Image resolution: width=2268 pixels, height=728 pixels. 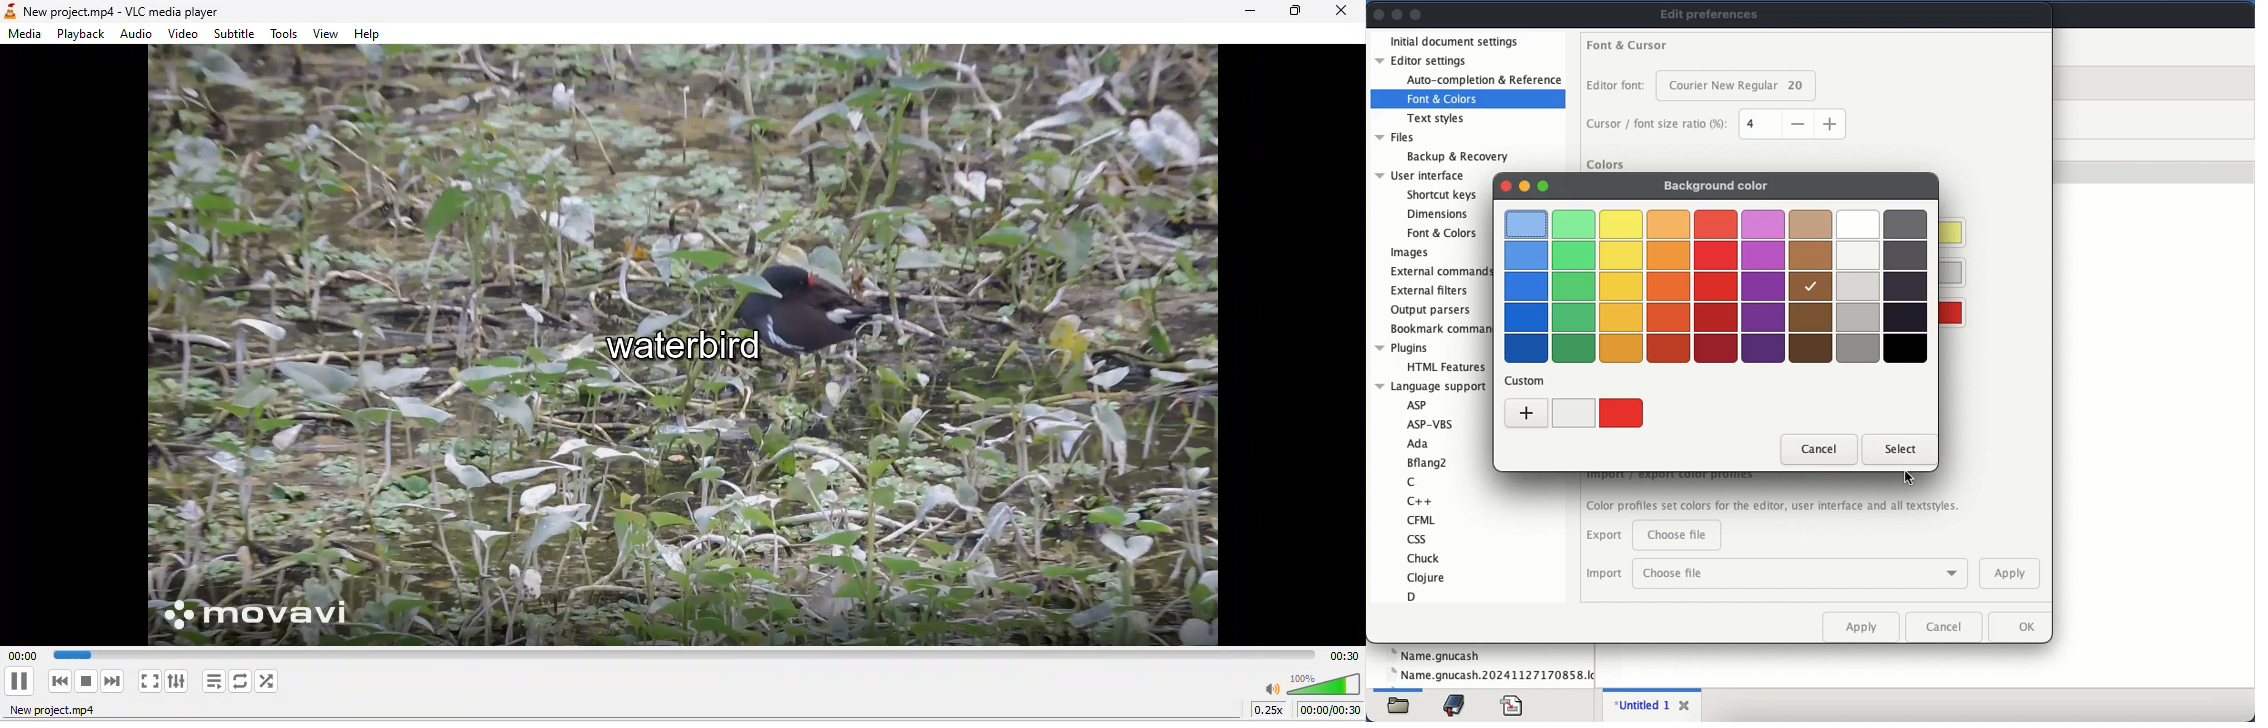 What do you see at coordinates (1423, 62) in the screenshot?
I see `editor settings` at bounding box center [1423, 62].